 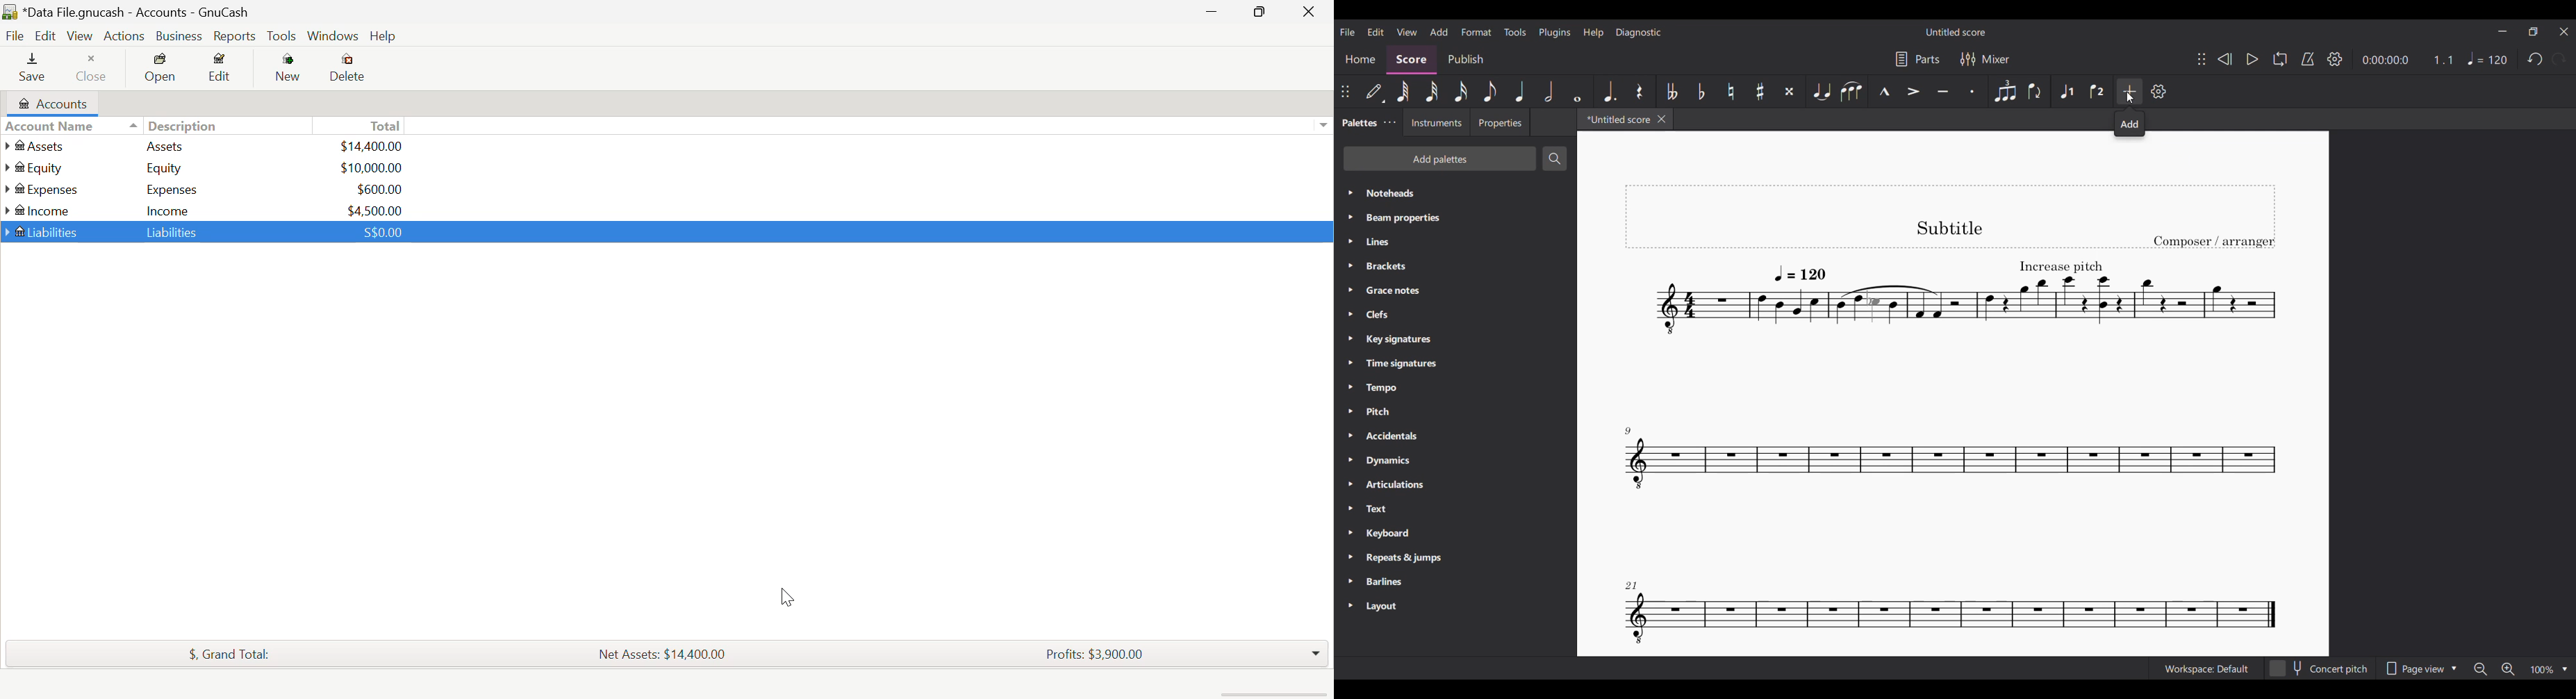 I want to click on USD, so click(x=371, y=167).